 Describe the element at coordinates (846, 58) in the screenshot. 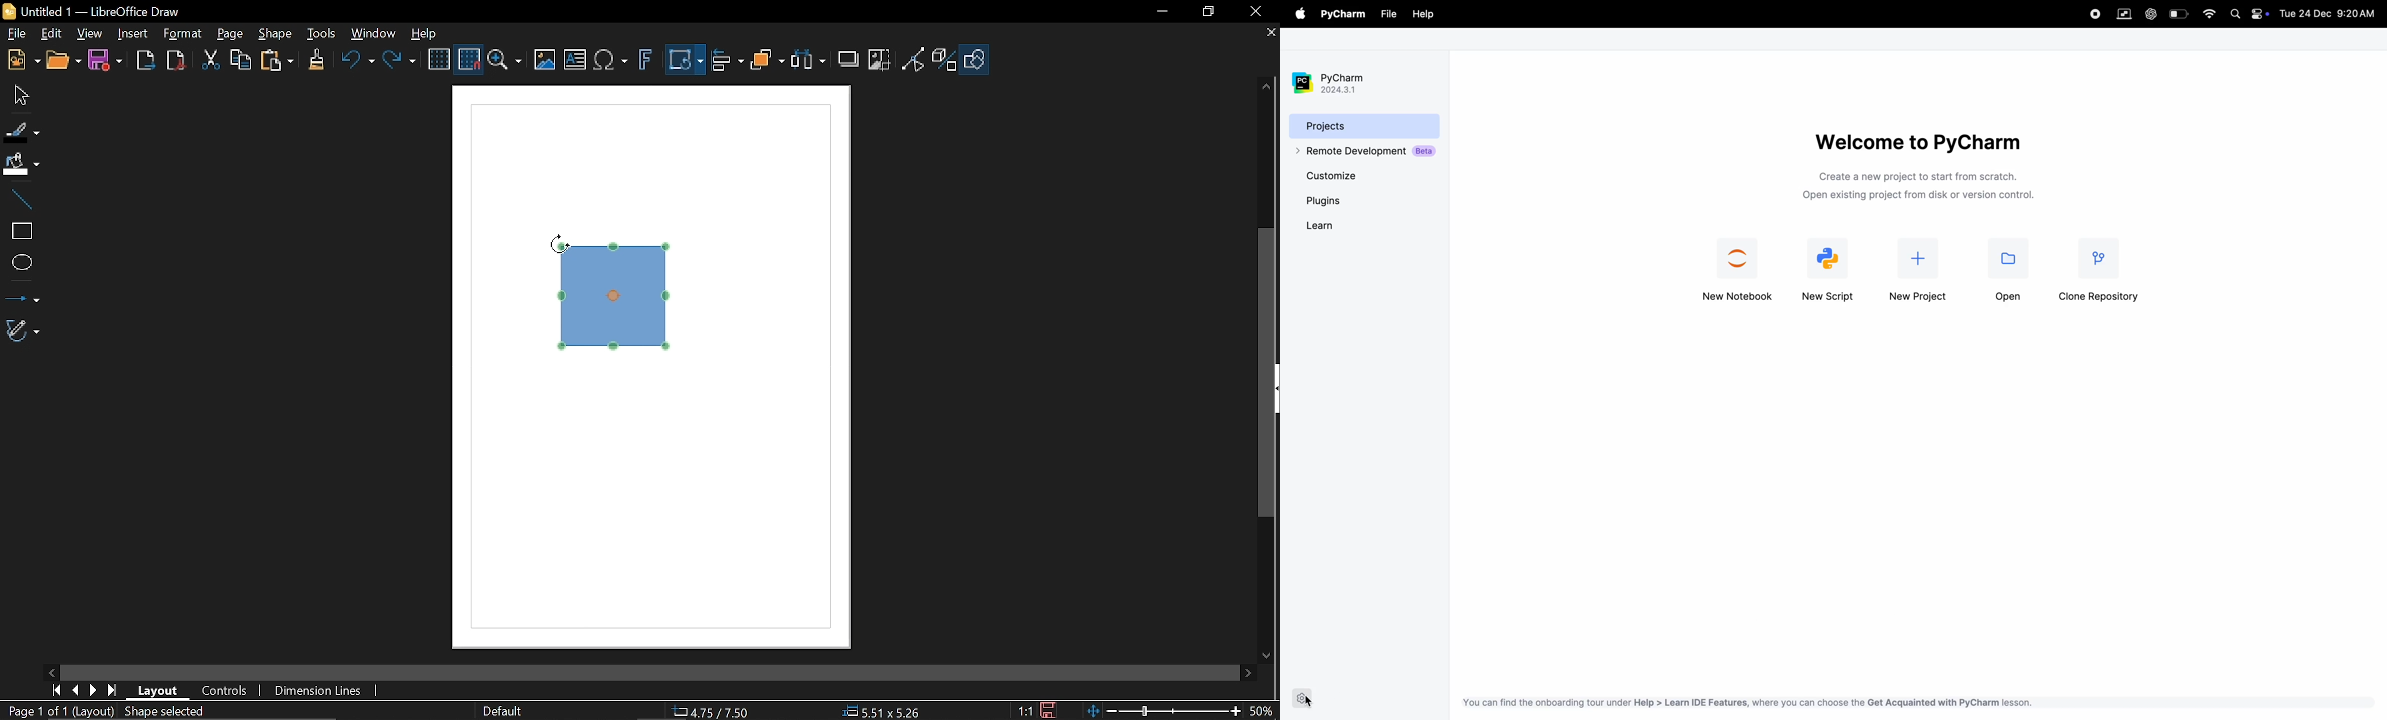

I see `Shadow` at that location.